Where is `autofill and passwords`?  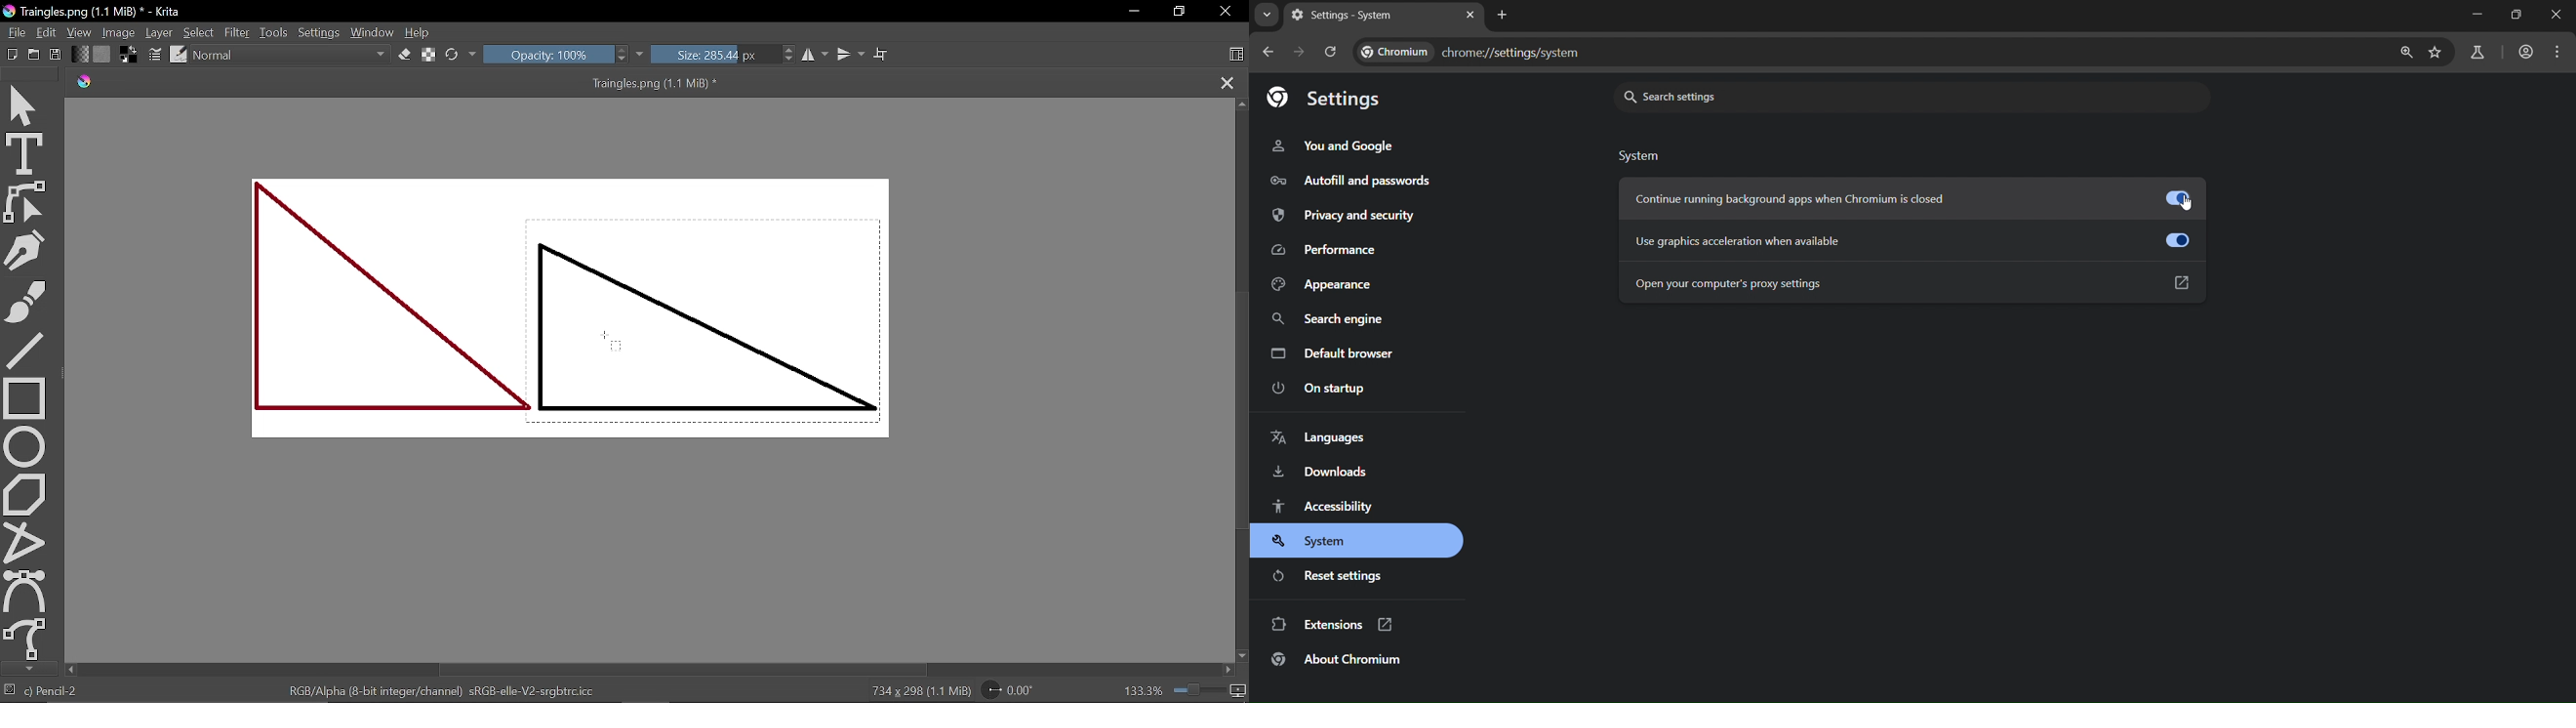 autofill and passwords is located at coordinates (1350, 182).